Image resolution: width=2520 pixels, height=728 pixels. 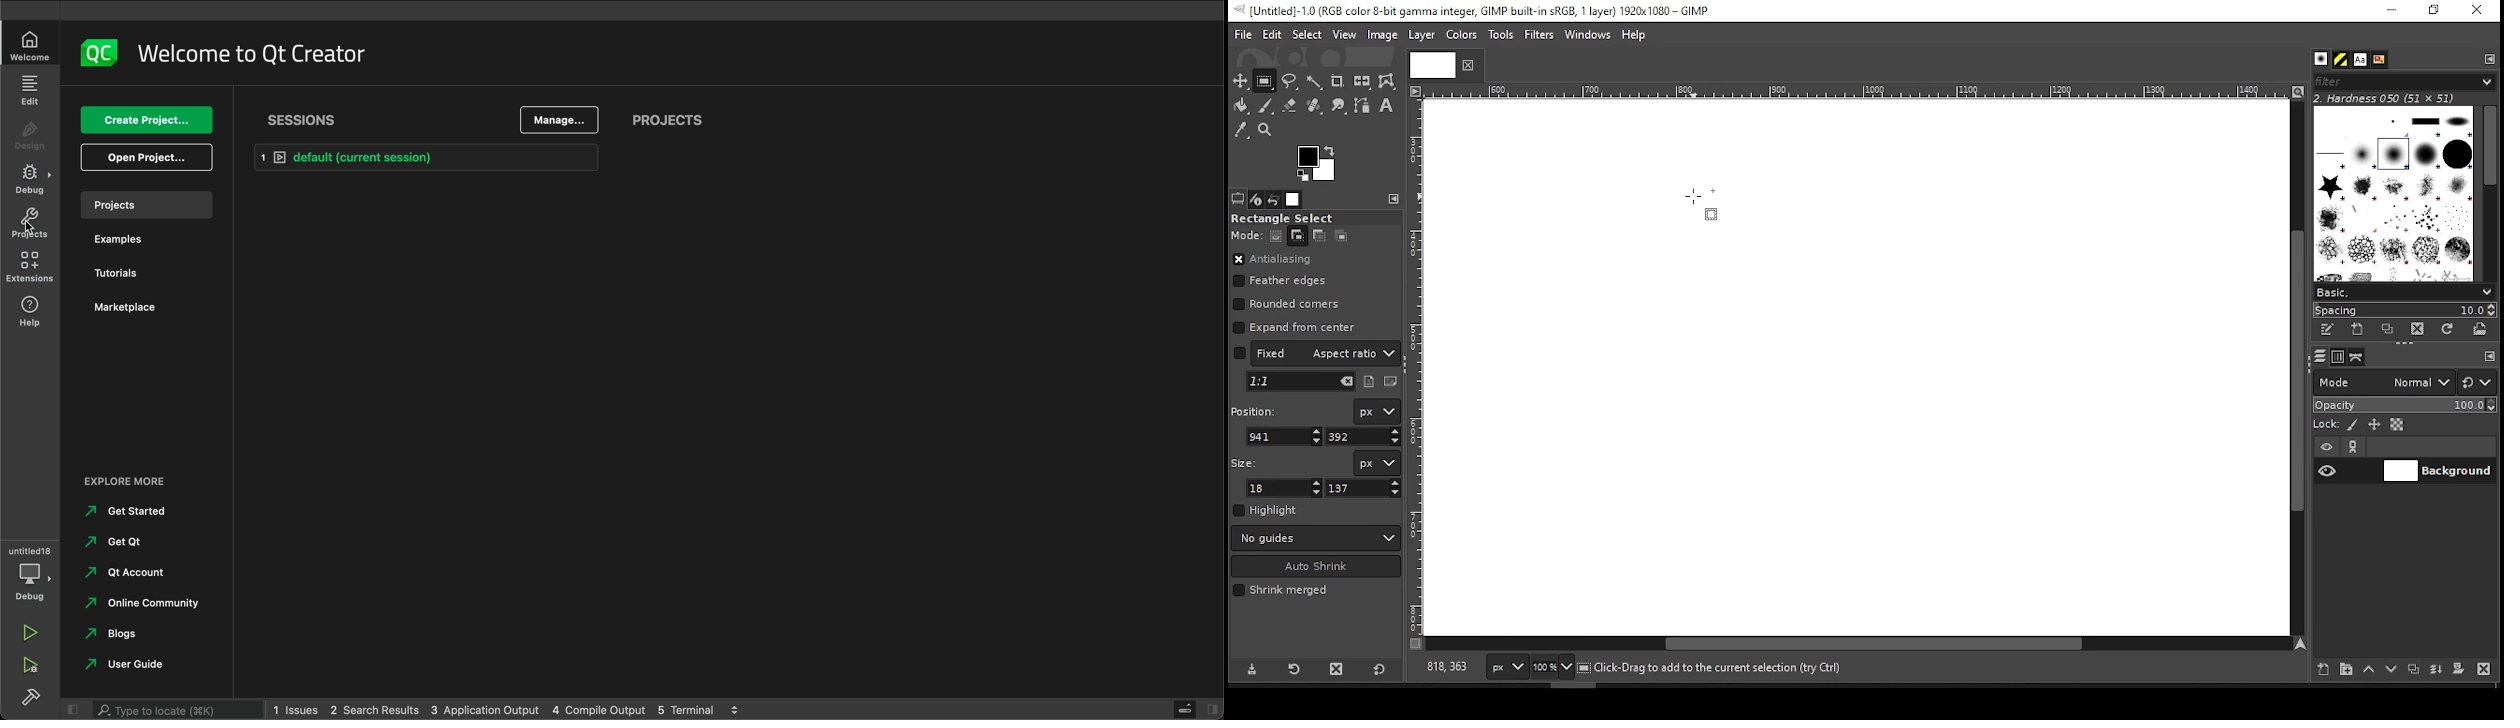 I want to click on rectangle select, so click(x=1299, y=218).